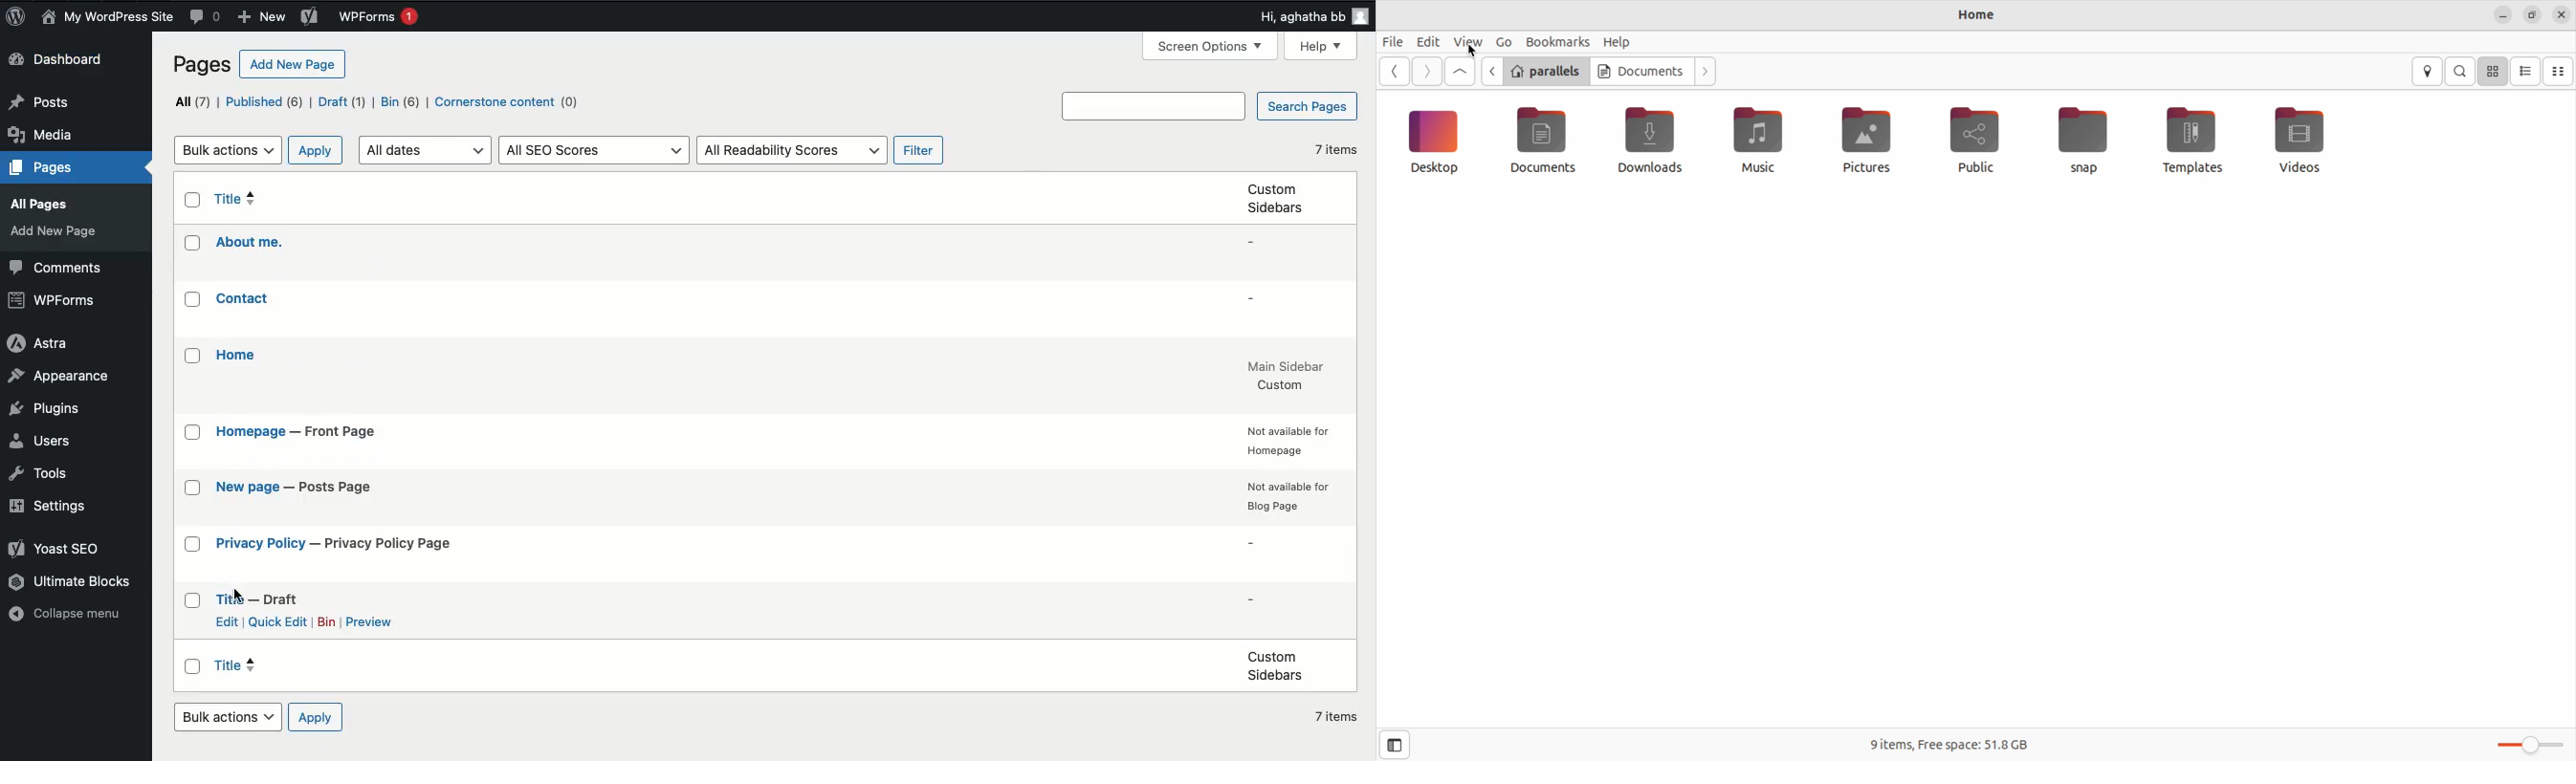  I want to click on Search pages, so click(1306, 105).